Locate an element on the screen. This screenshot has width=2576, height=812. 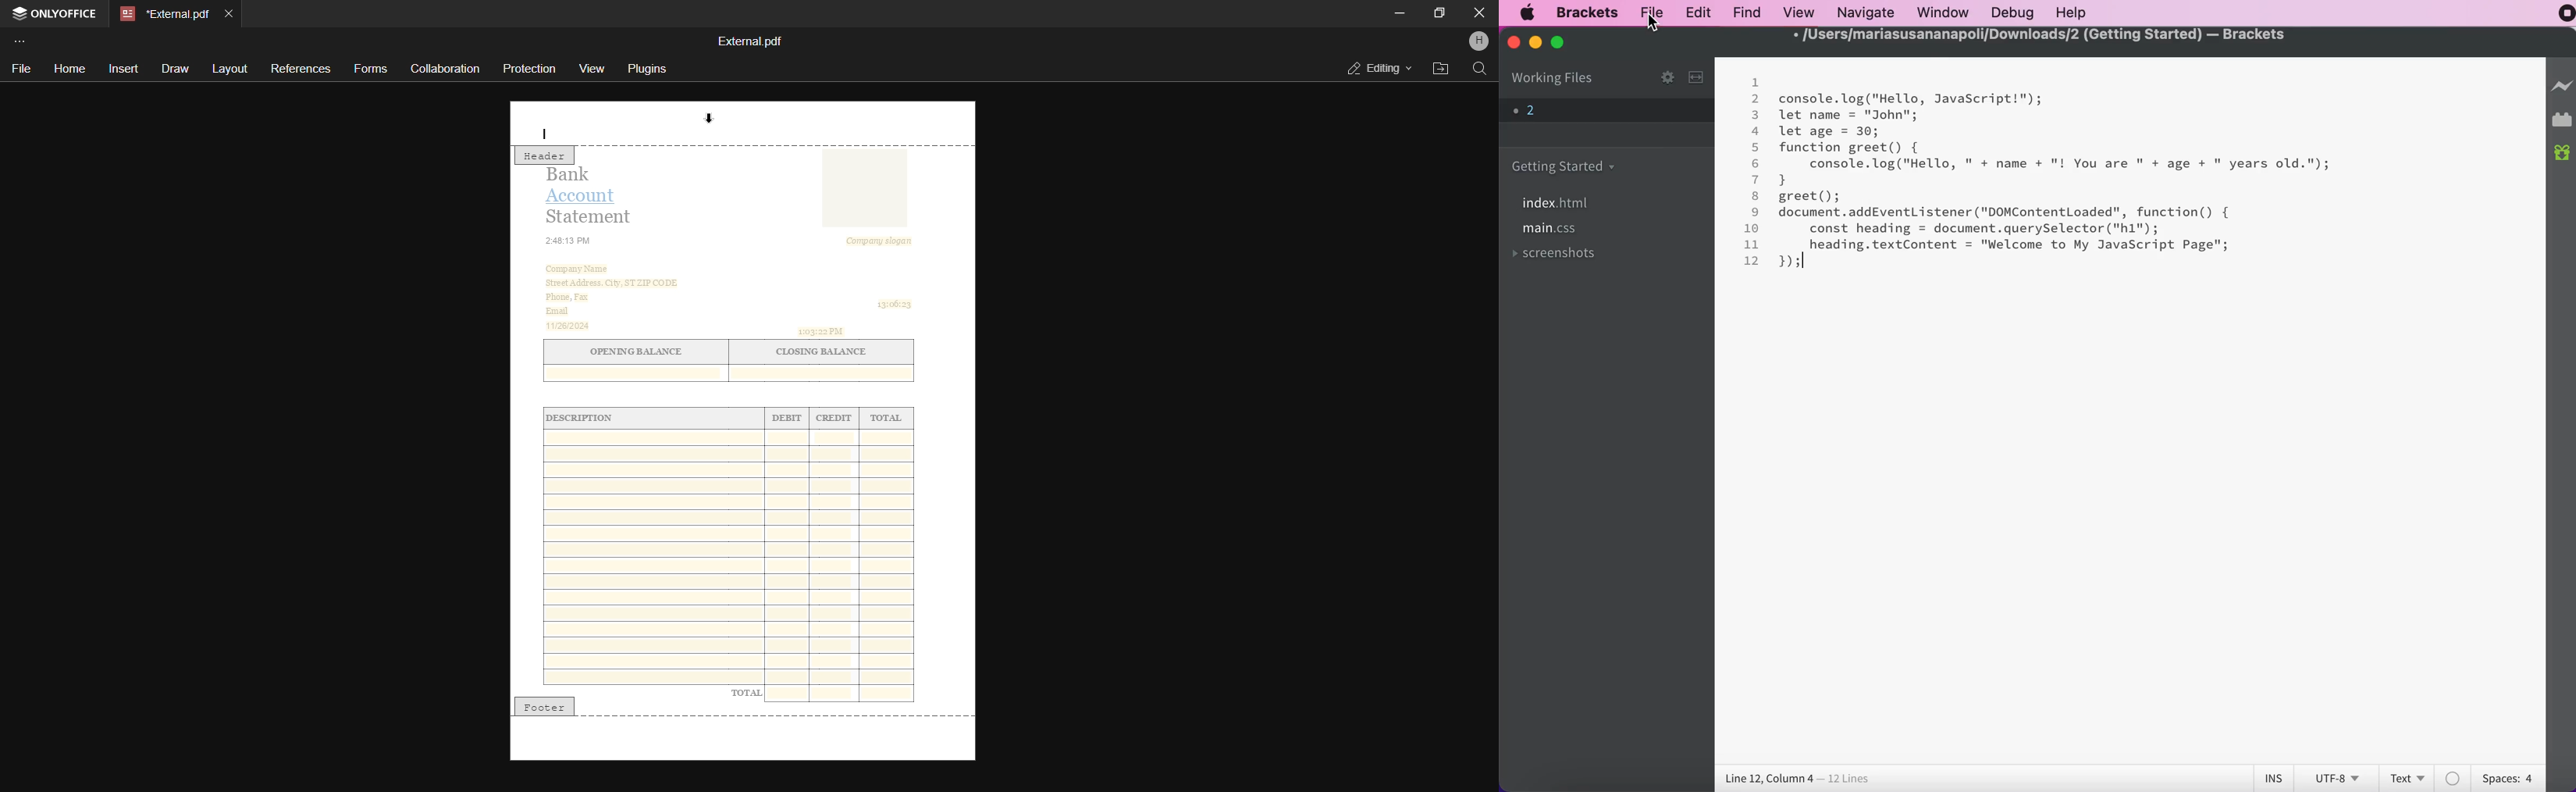
home is located at coordinates (68, 70).